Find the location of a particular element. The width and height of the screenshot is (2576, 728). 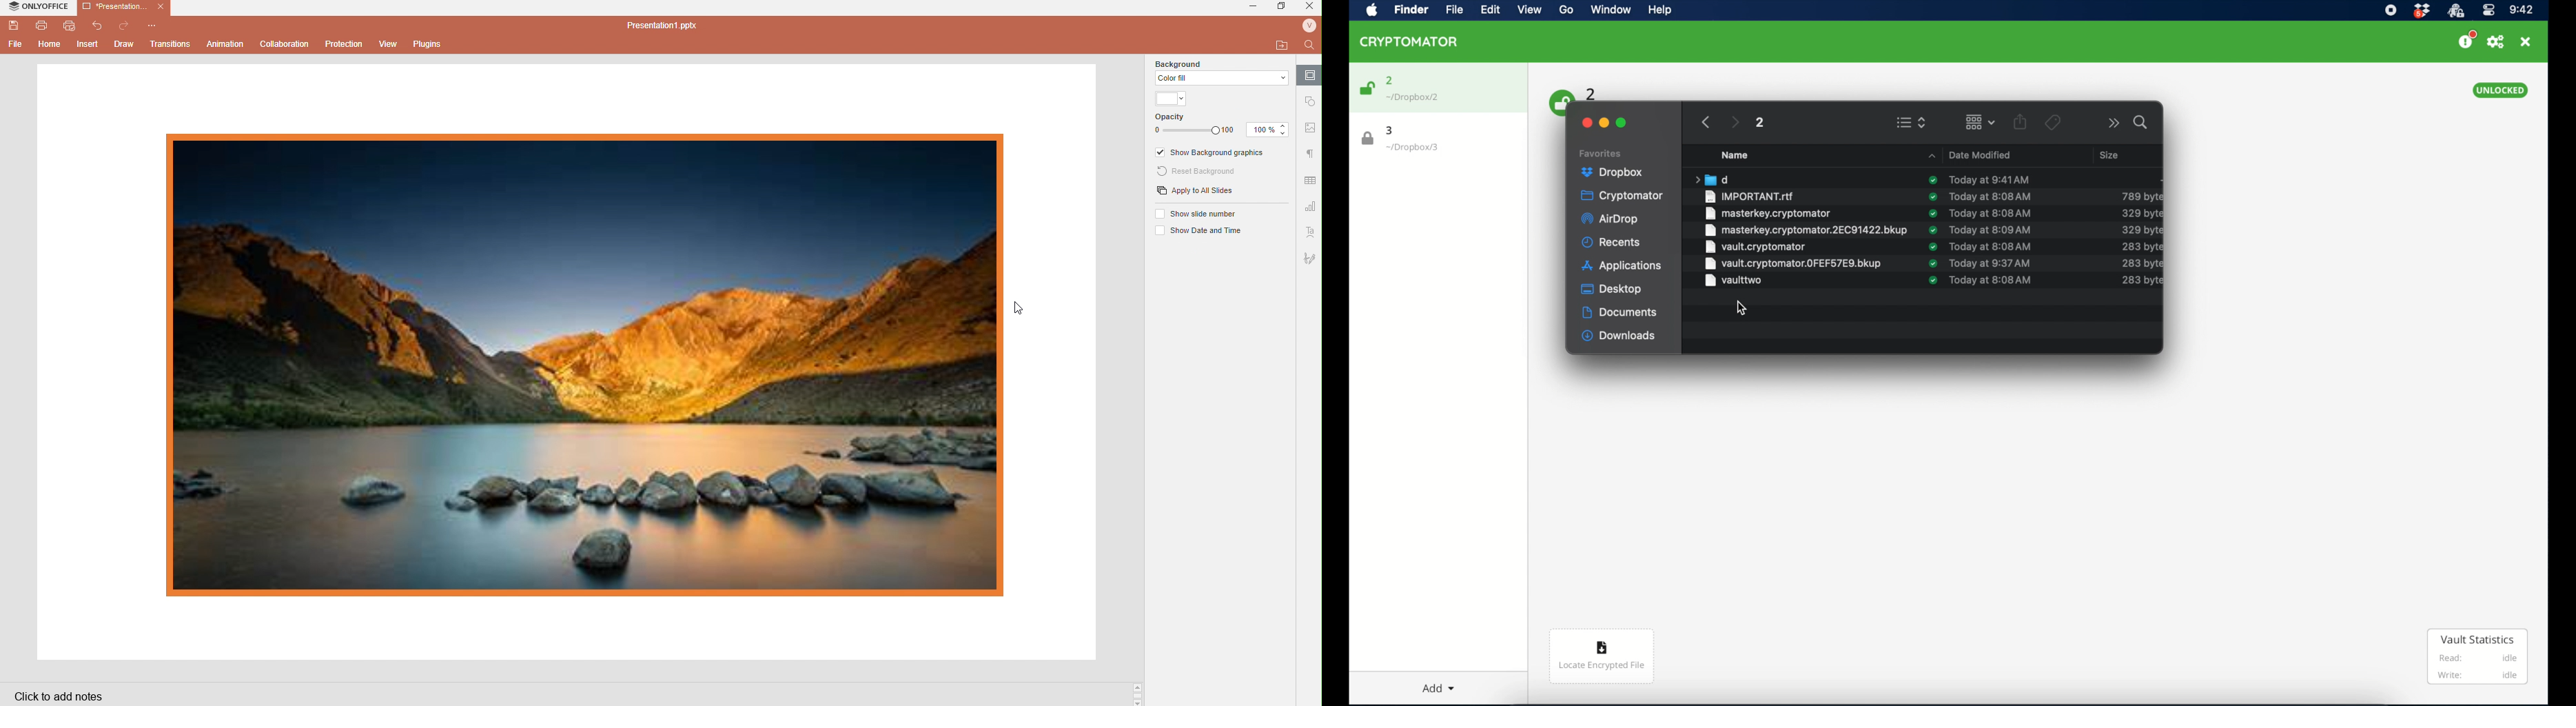

Decrease is located at coordinates (1286, 133).